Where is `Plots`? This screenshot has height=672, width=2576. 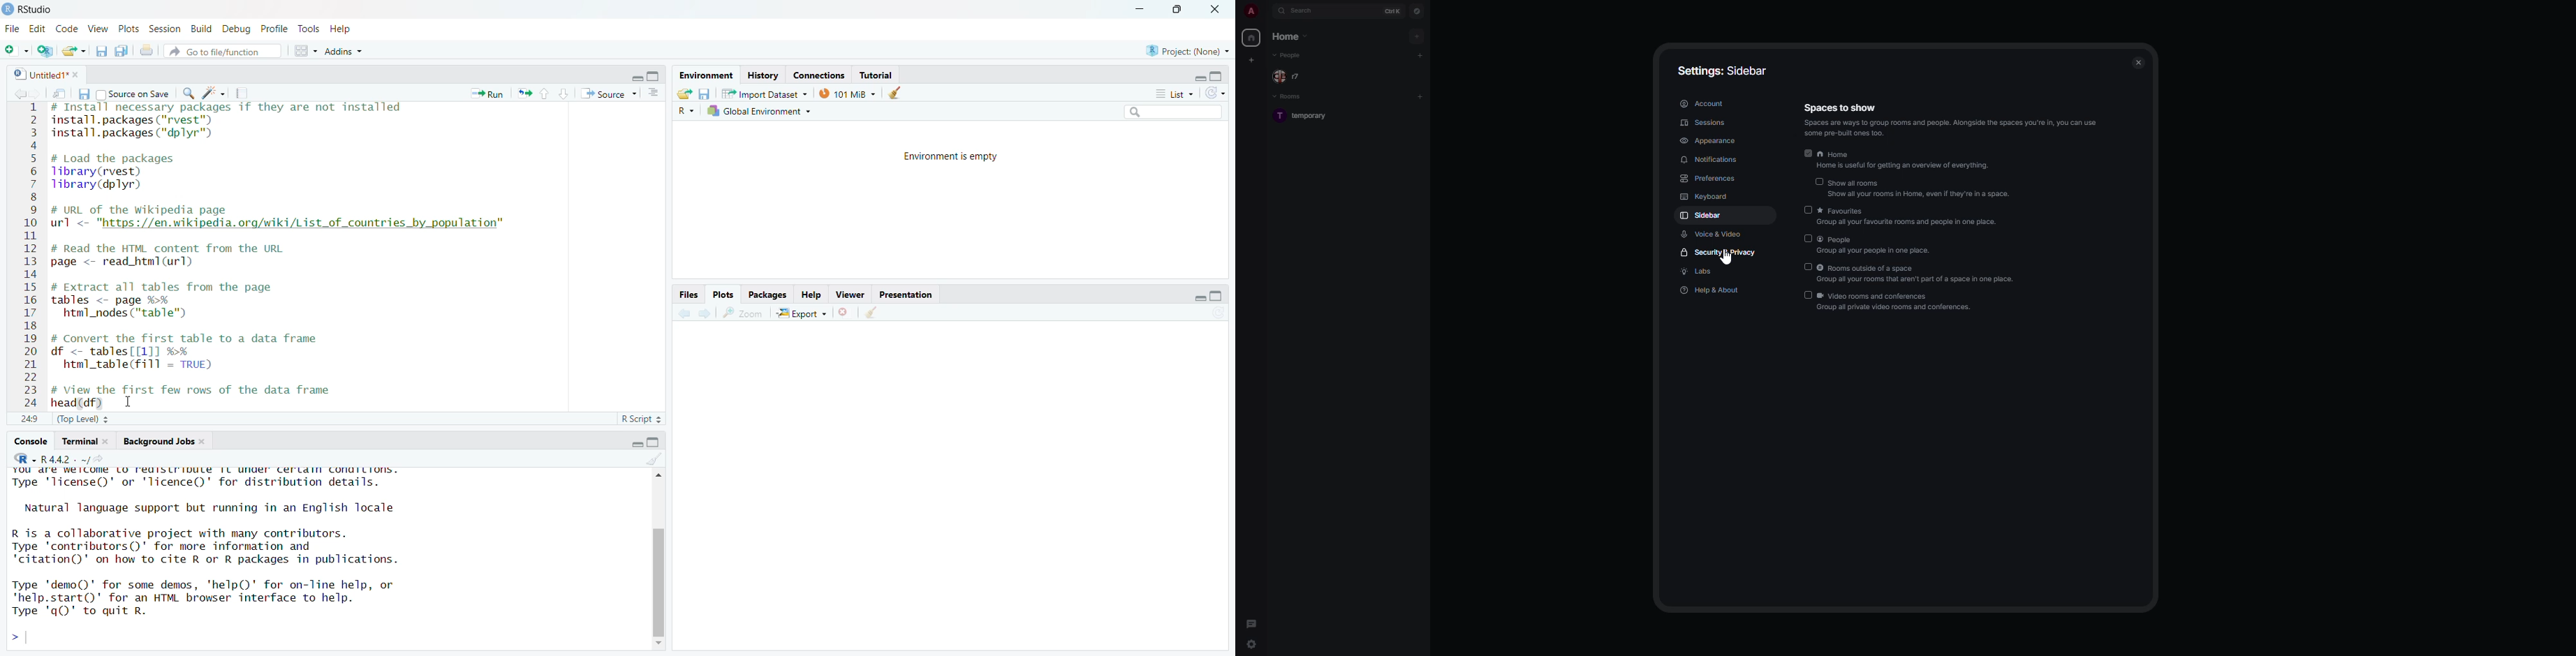
Plots is located at coordinates (723, 294).